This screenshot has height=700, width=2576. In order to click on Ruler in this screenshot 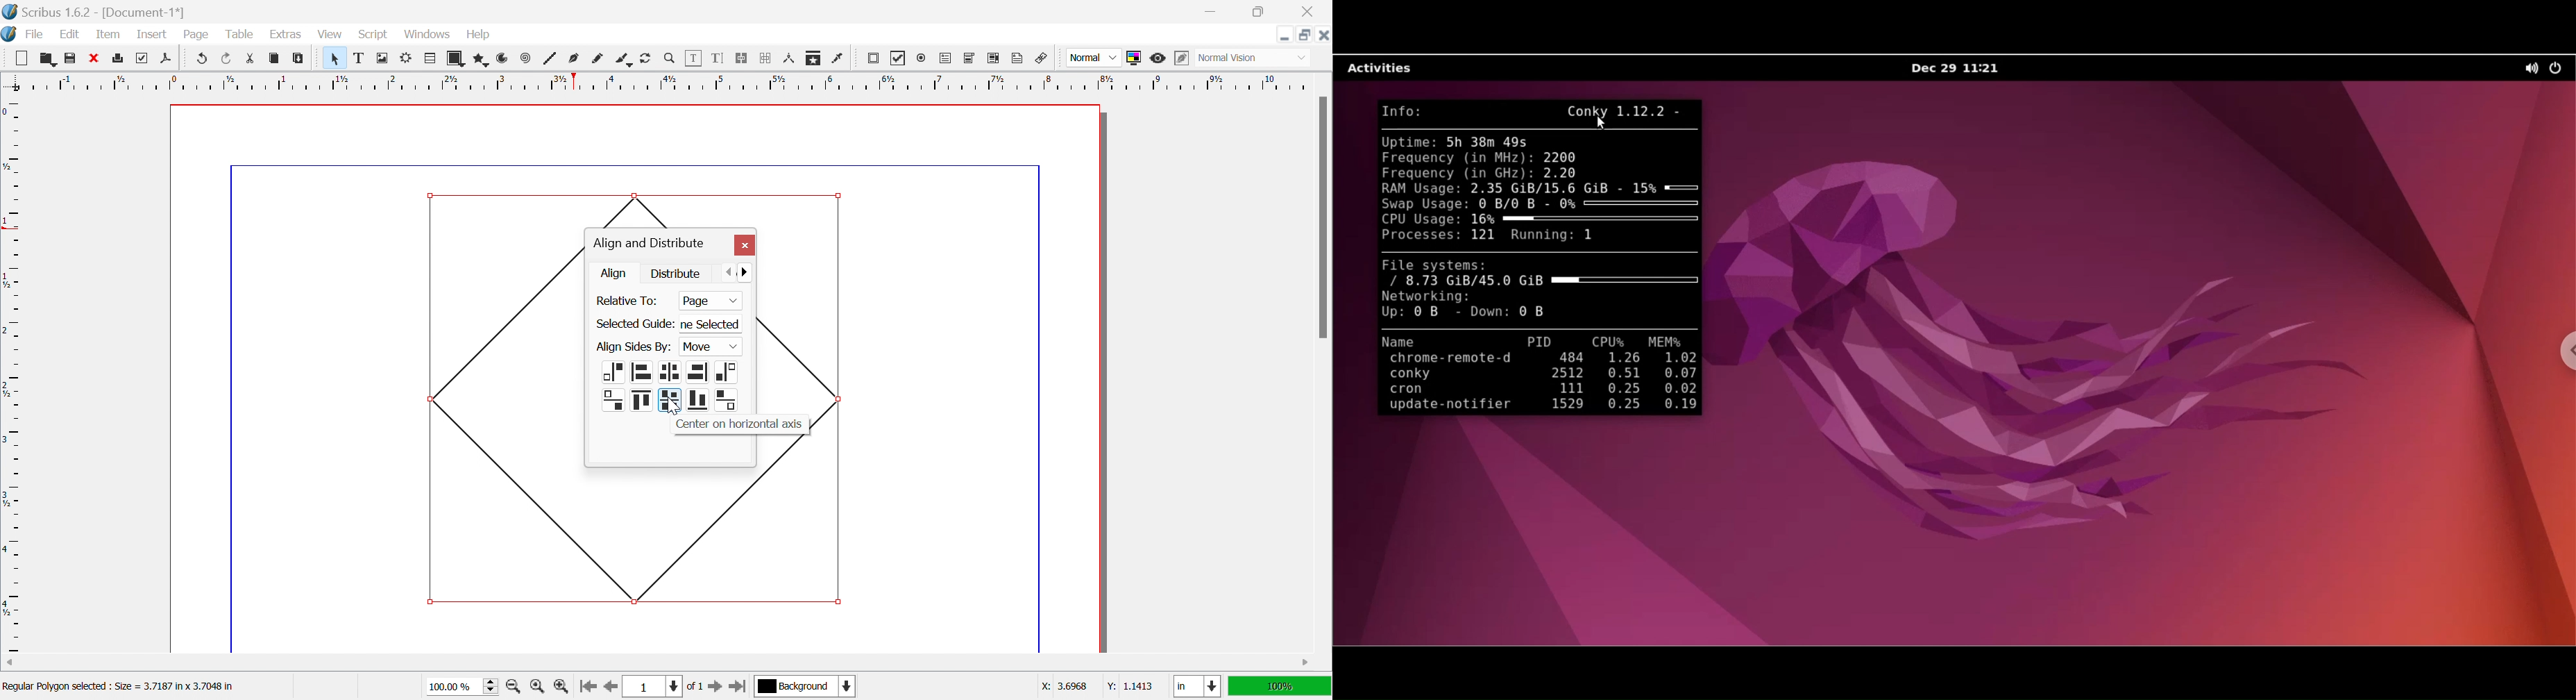, I will do `click(657, 81)`.